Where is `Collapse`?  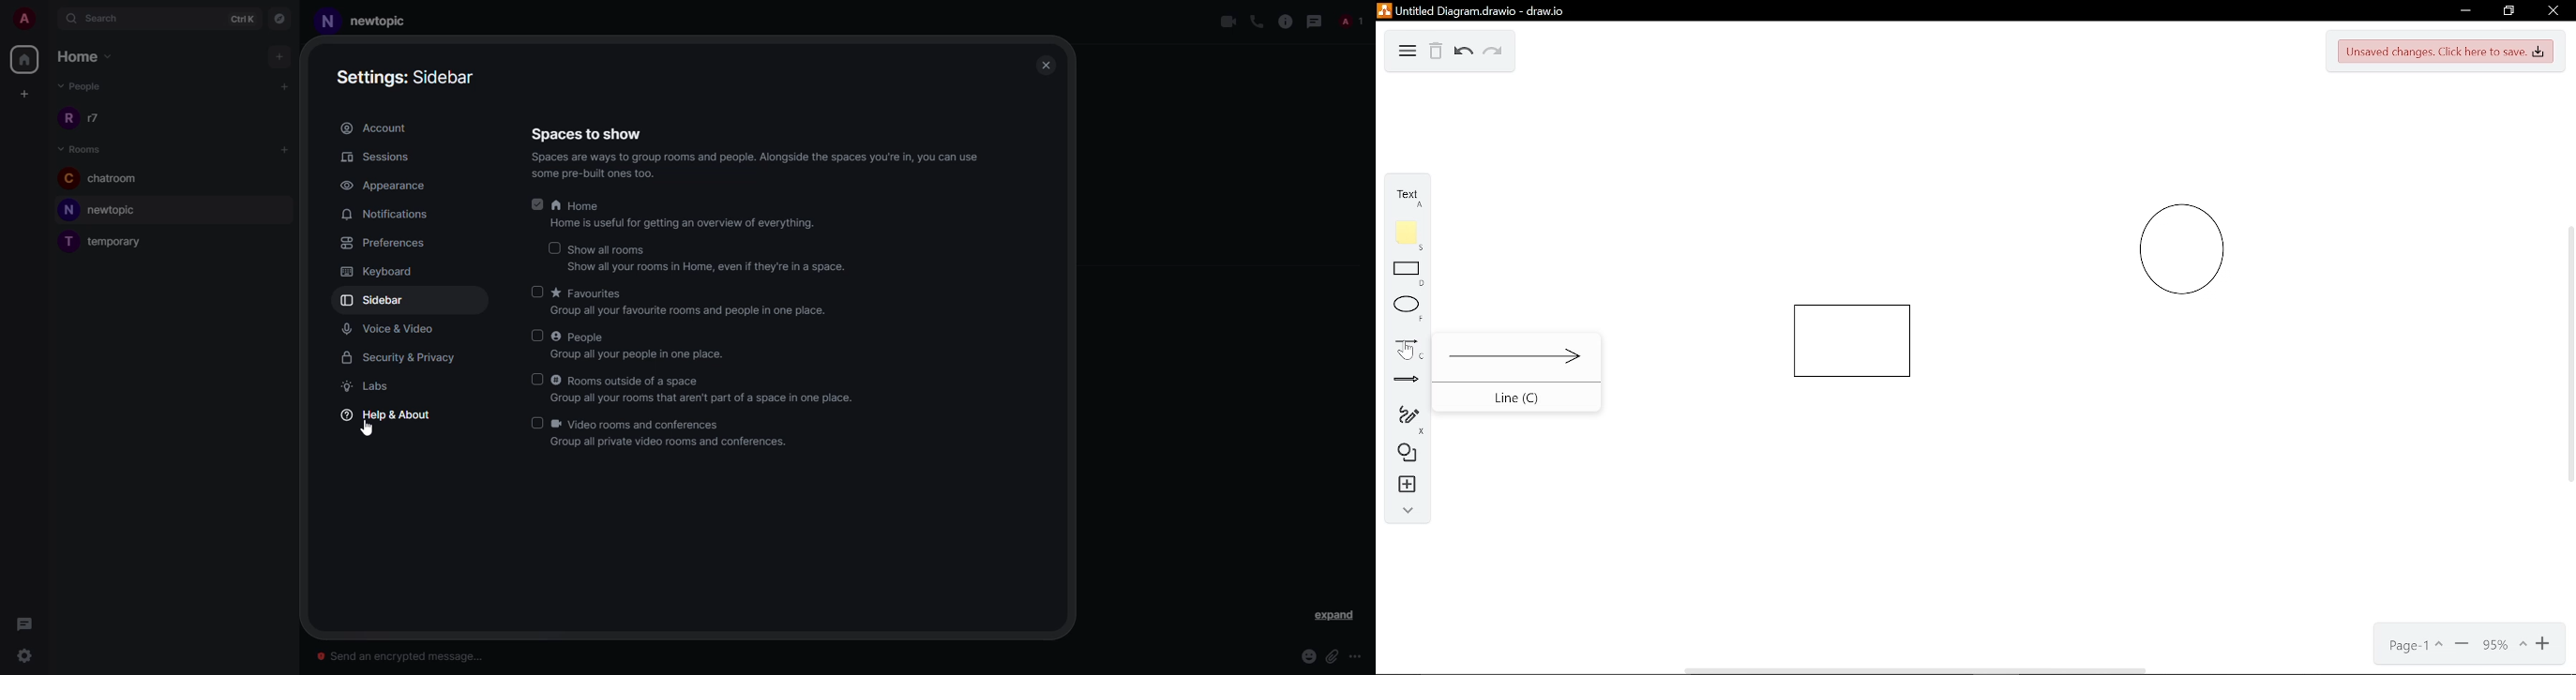
Collapse is located at coordinates (1404, 510).